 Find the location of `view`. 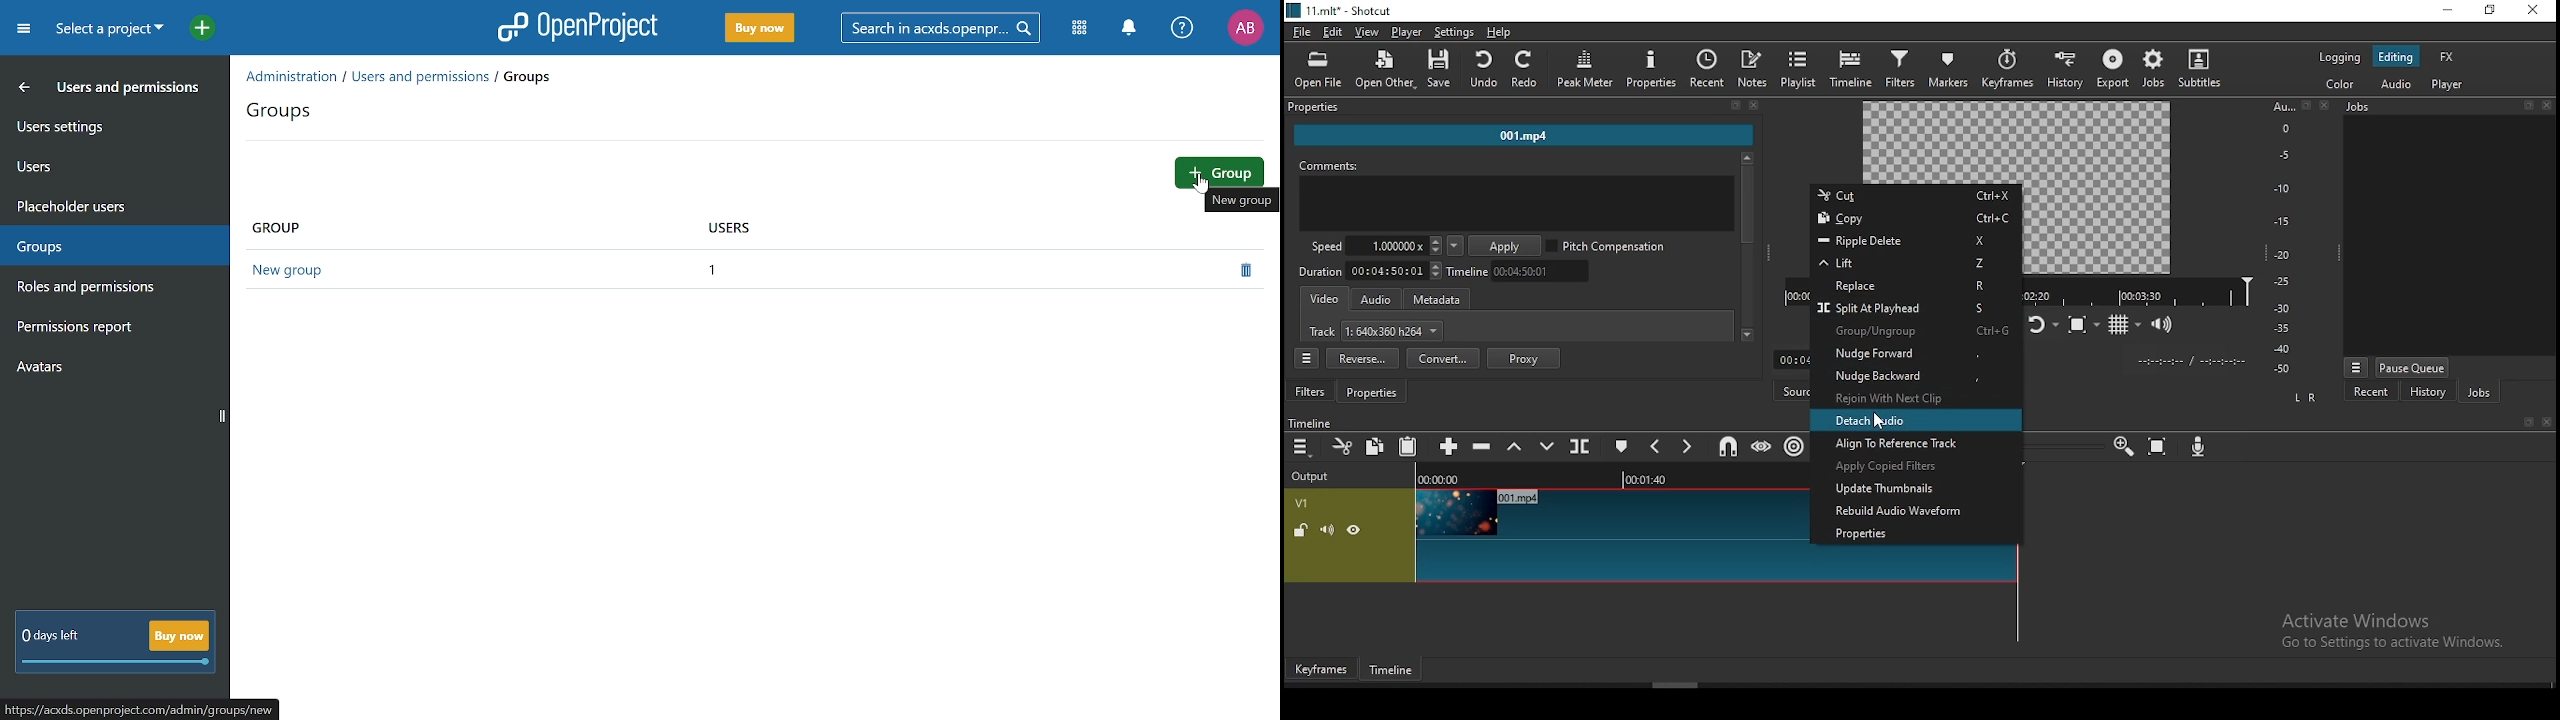

view is located at coordinates (1367, 32).